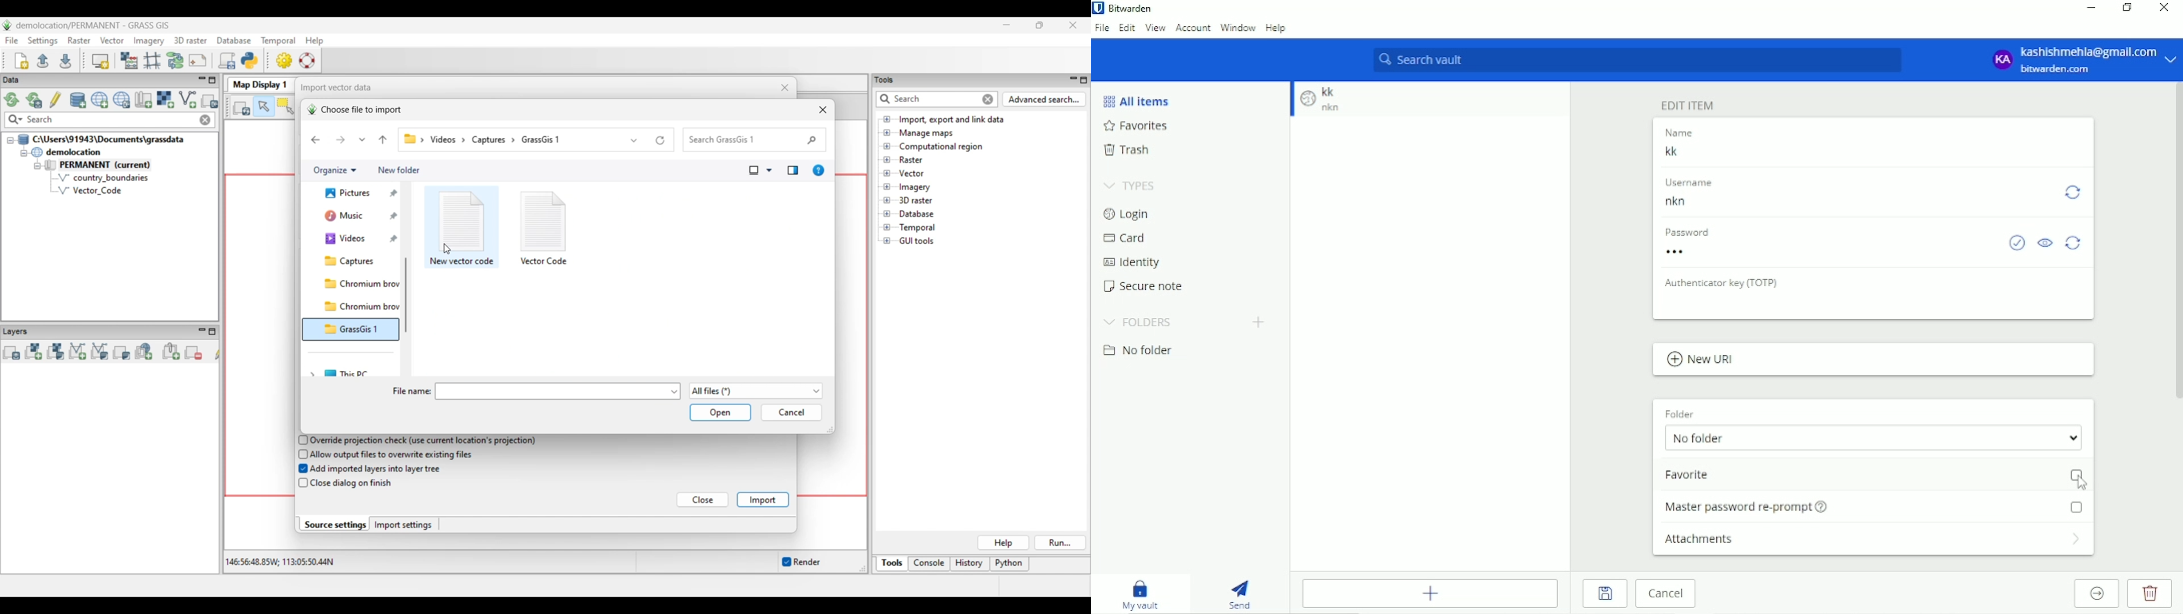 This screenshot has height=616, width=2184. Describe the element at coordinates (165, 99) in the screenshot. I see `Import raster data` at that location.